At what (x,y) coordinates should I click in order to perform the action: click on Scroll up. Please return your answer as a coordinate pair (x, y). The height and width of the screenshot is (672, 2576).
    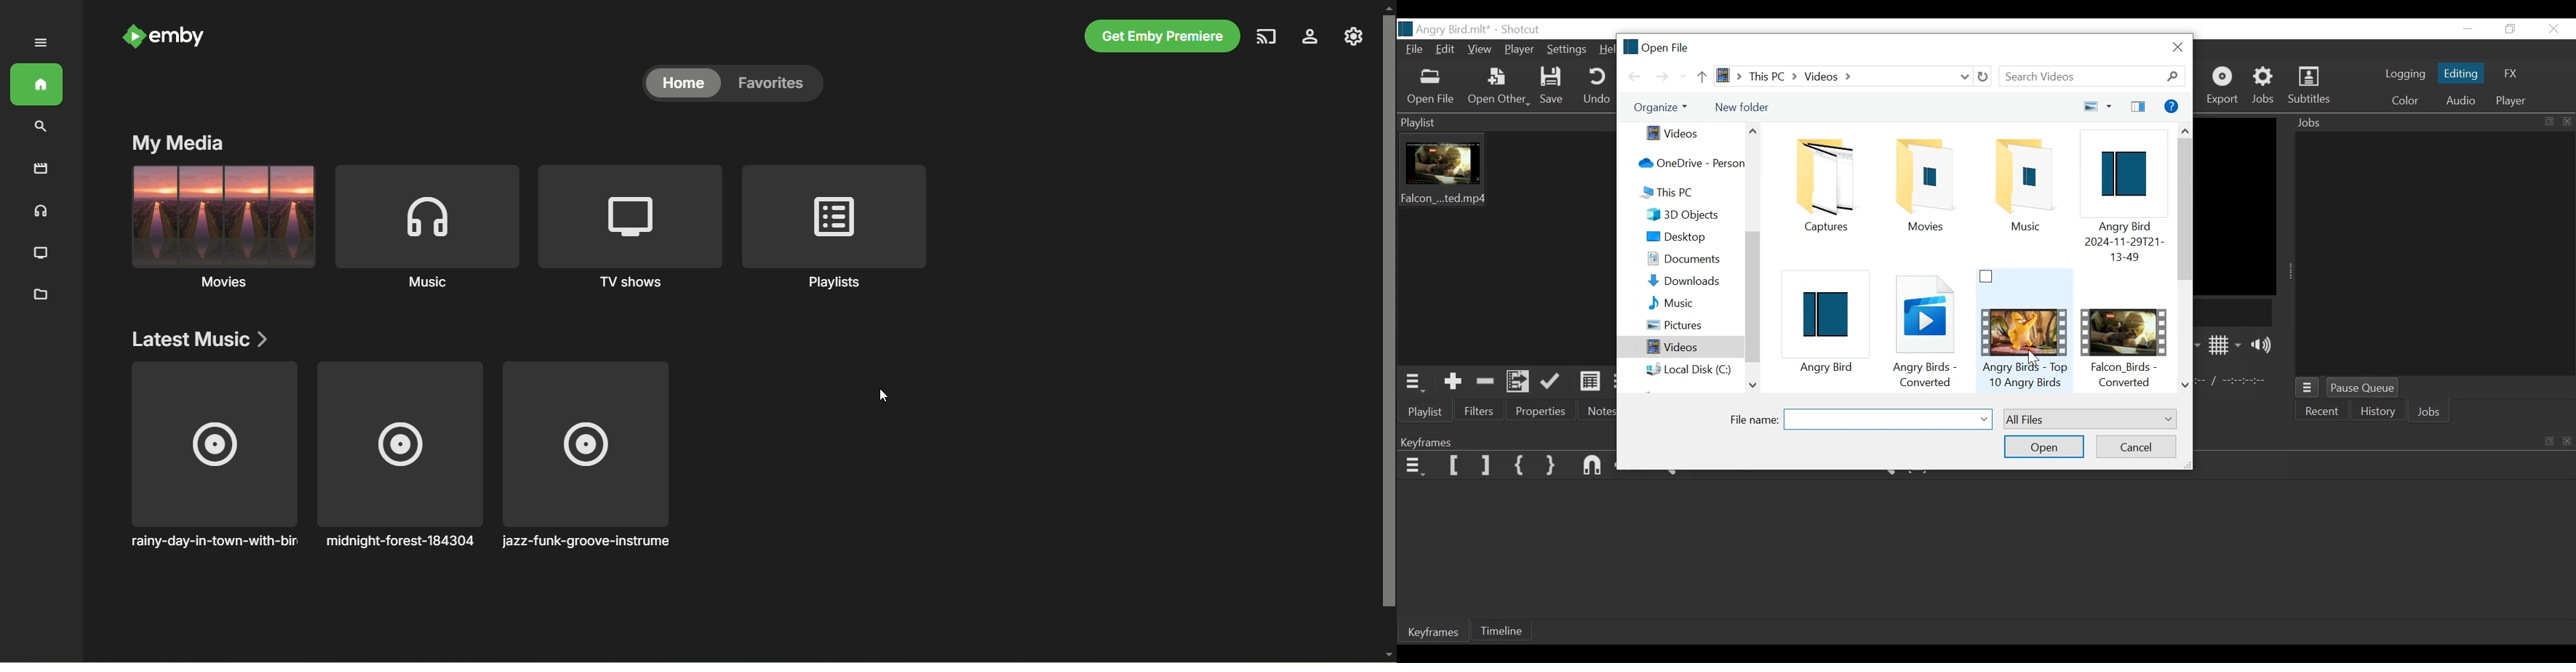
    Looking at the image, I should click on (1751, 130).